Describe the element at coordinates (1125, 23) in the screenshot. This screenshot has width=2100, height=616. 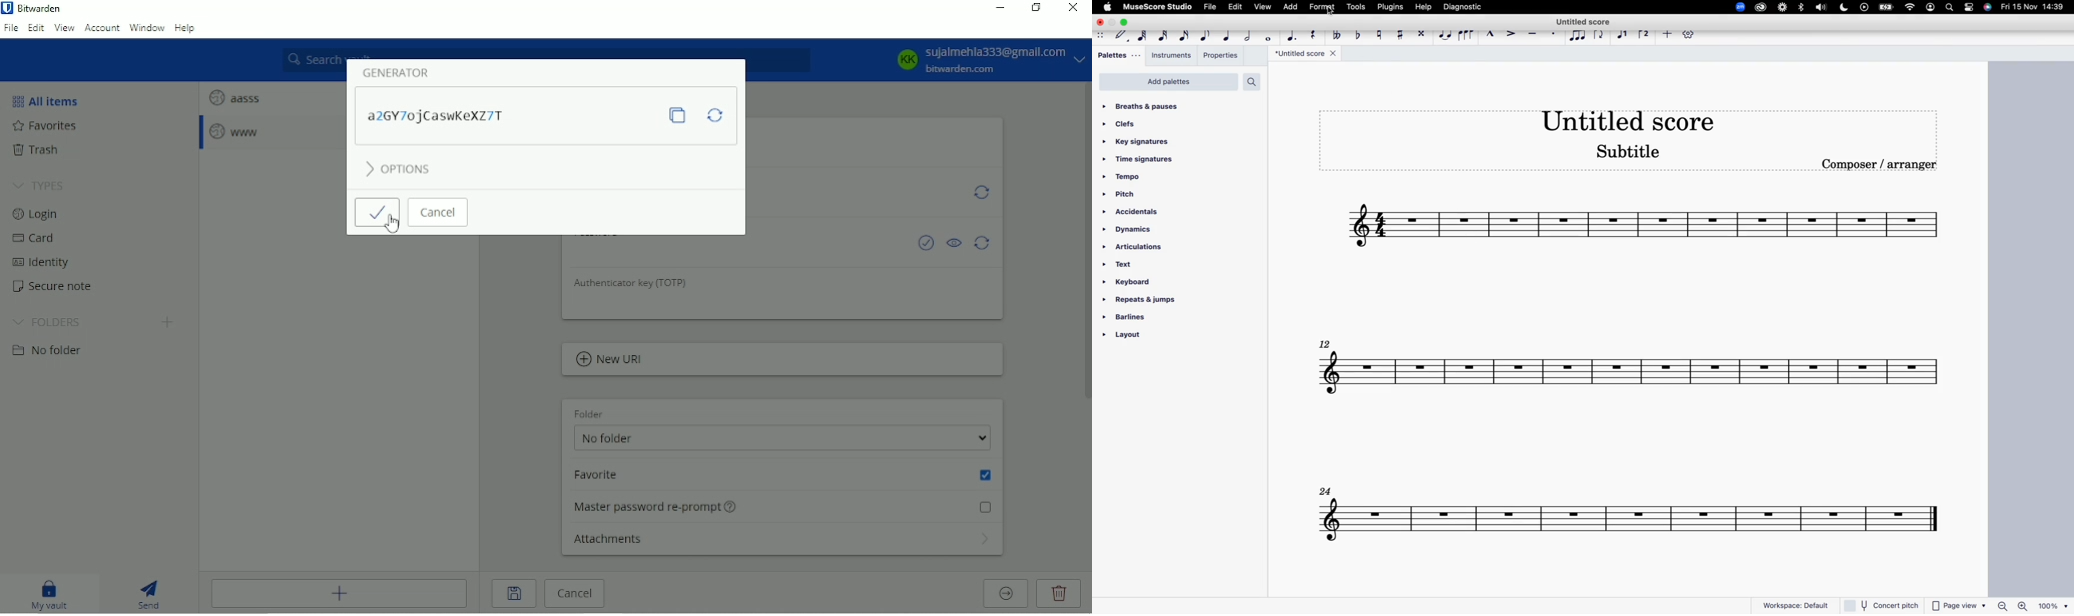
I see `maximize` at that location.